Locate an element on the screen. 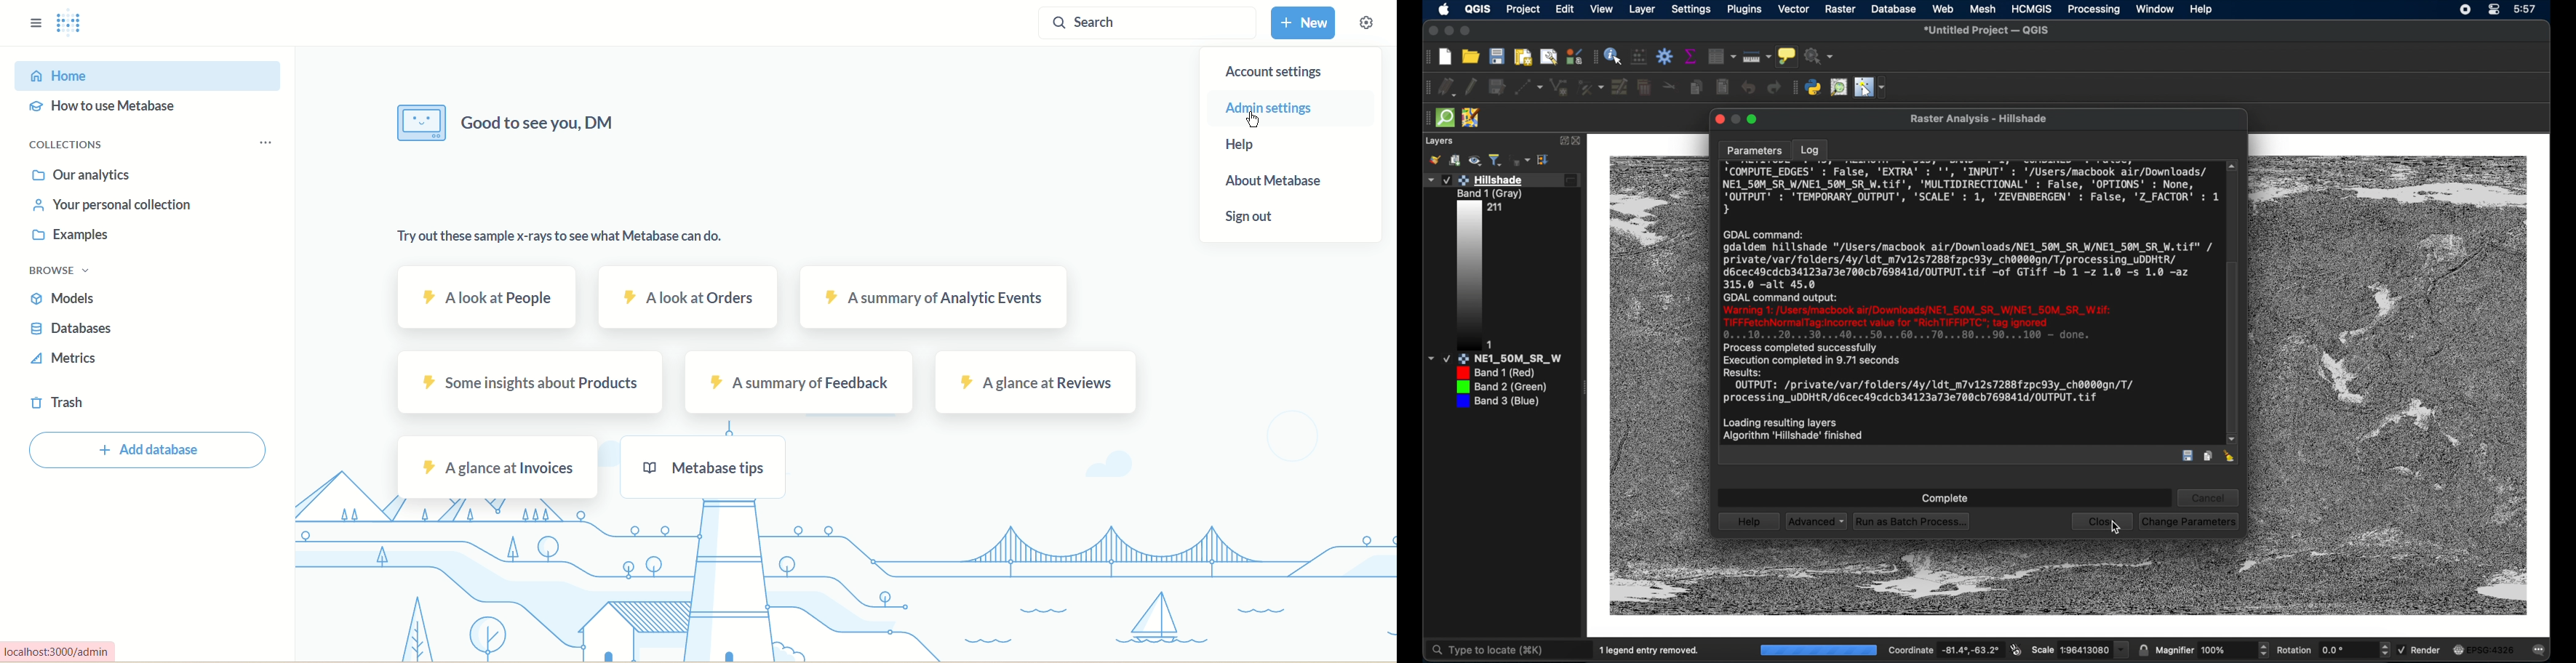  measure line is located at coordinates (1756, 56).